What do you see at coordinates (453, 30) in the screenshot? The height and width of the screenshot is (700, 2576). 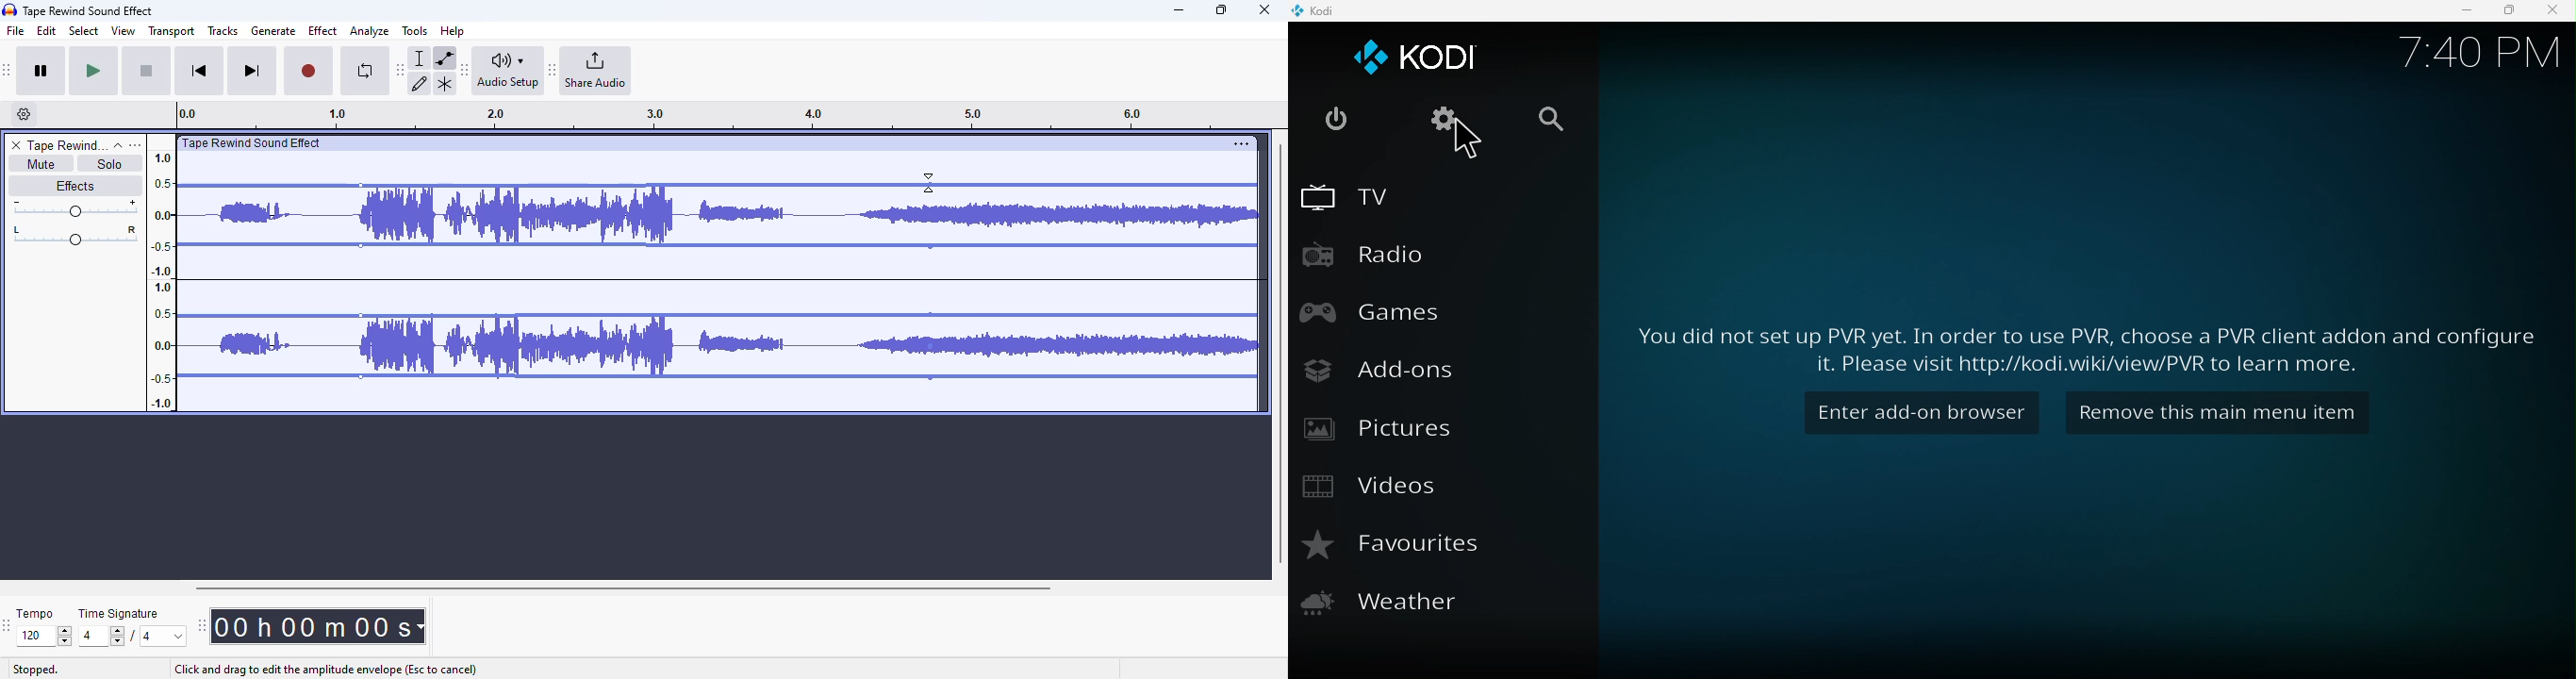 I see `help` at bounding box center [453, 30].